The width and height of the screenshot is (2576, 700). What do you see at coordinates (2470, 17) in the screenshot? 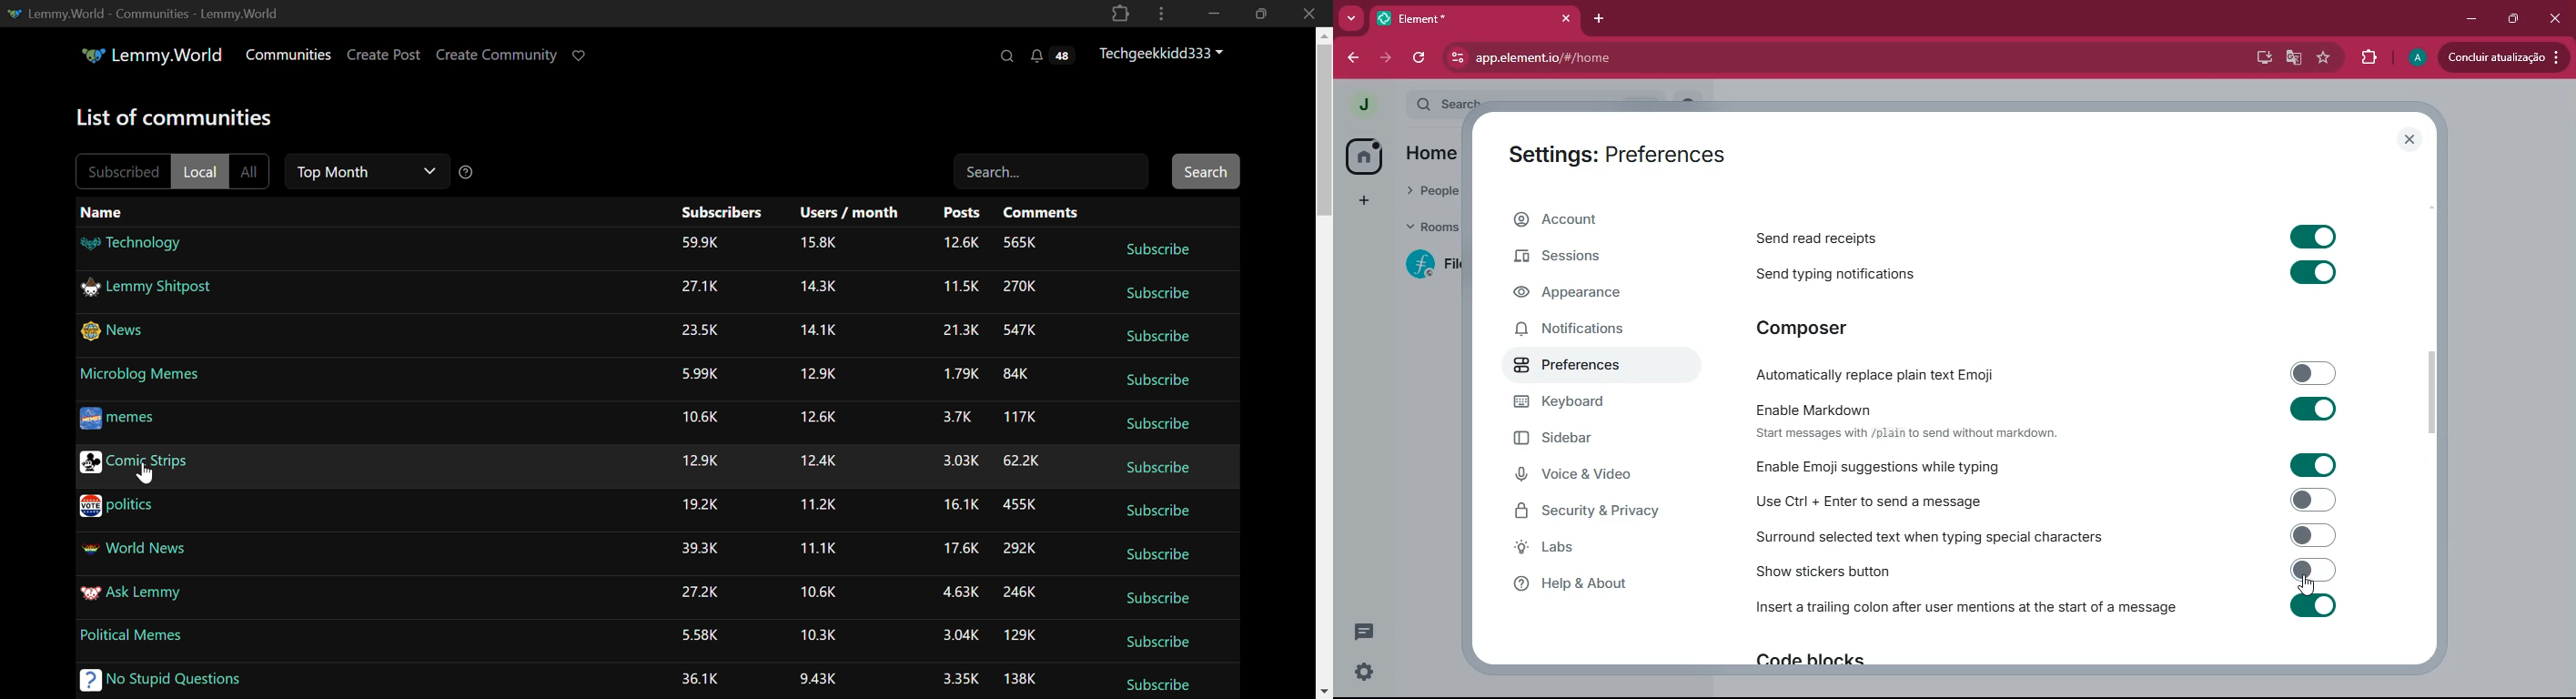
I see `minimize` at bounding box center [2470, 17].